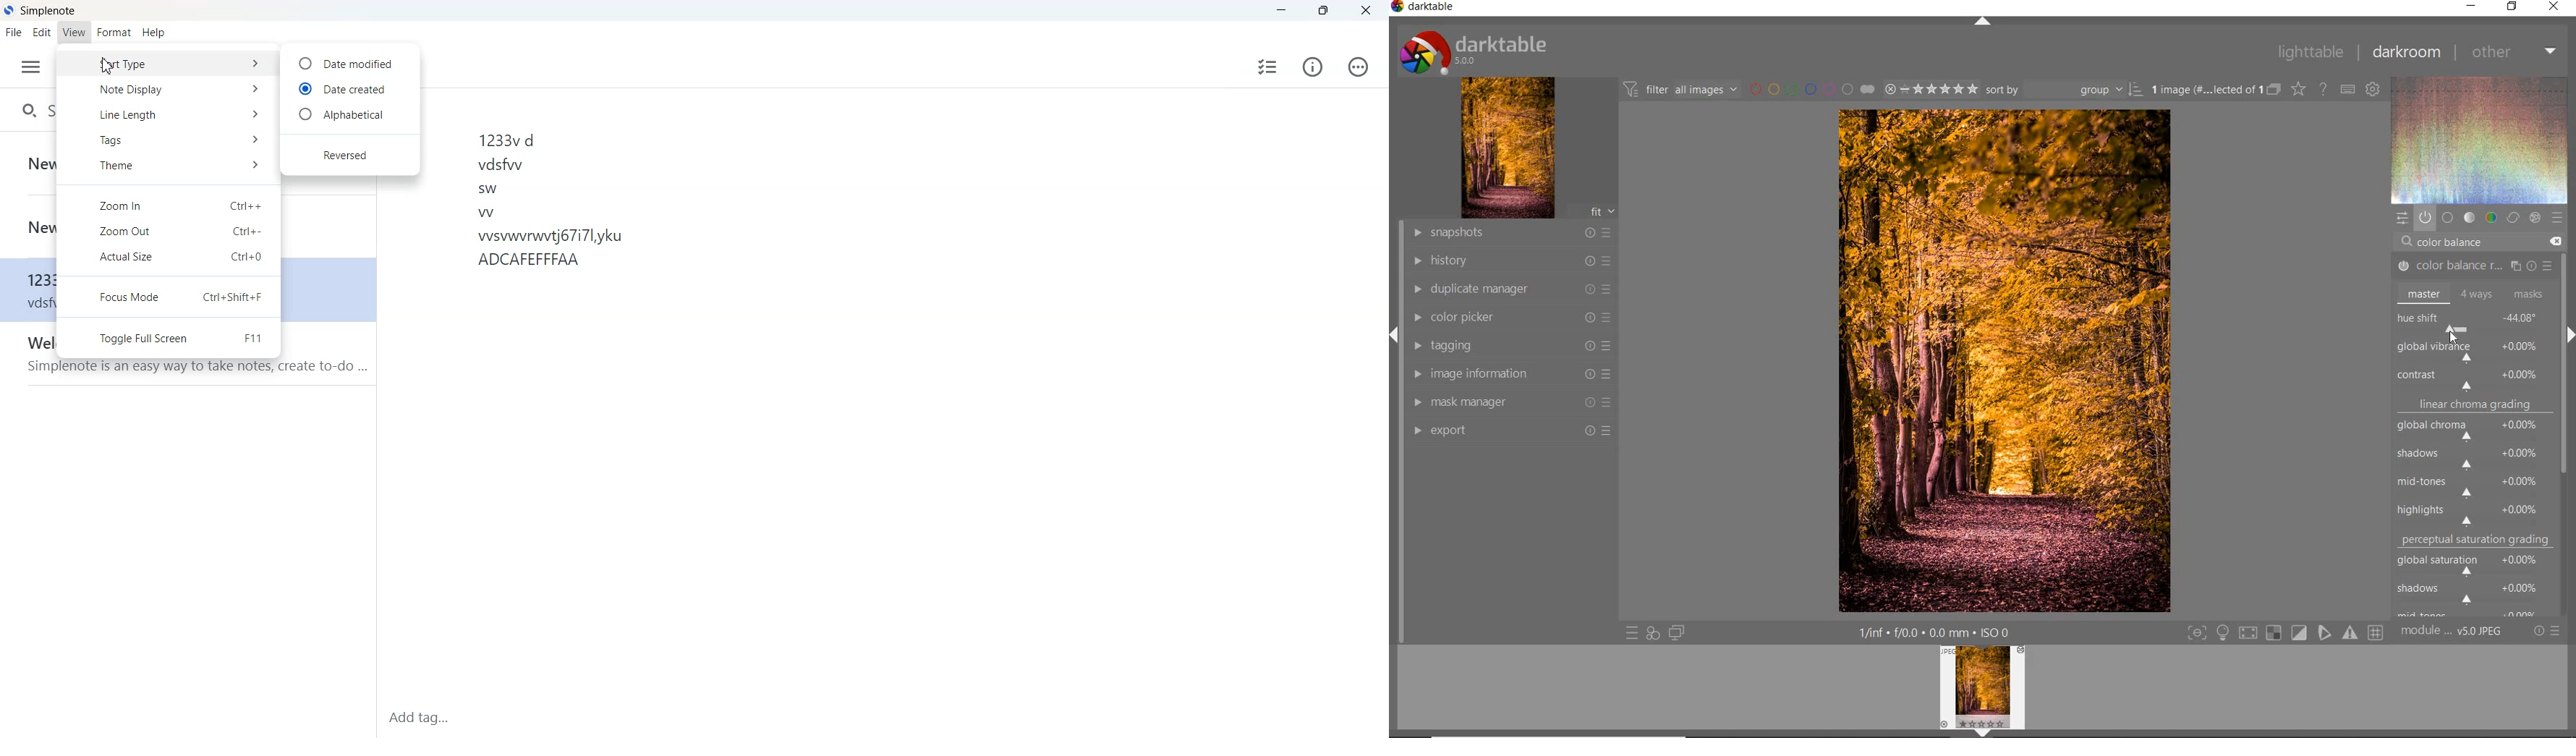  Describe the element at coordinates (2477, 511) in the screenshot. I see `highlights` at that location.